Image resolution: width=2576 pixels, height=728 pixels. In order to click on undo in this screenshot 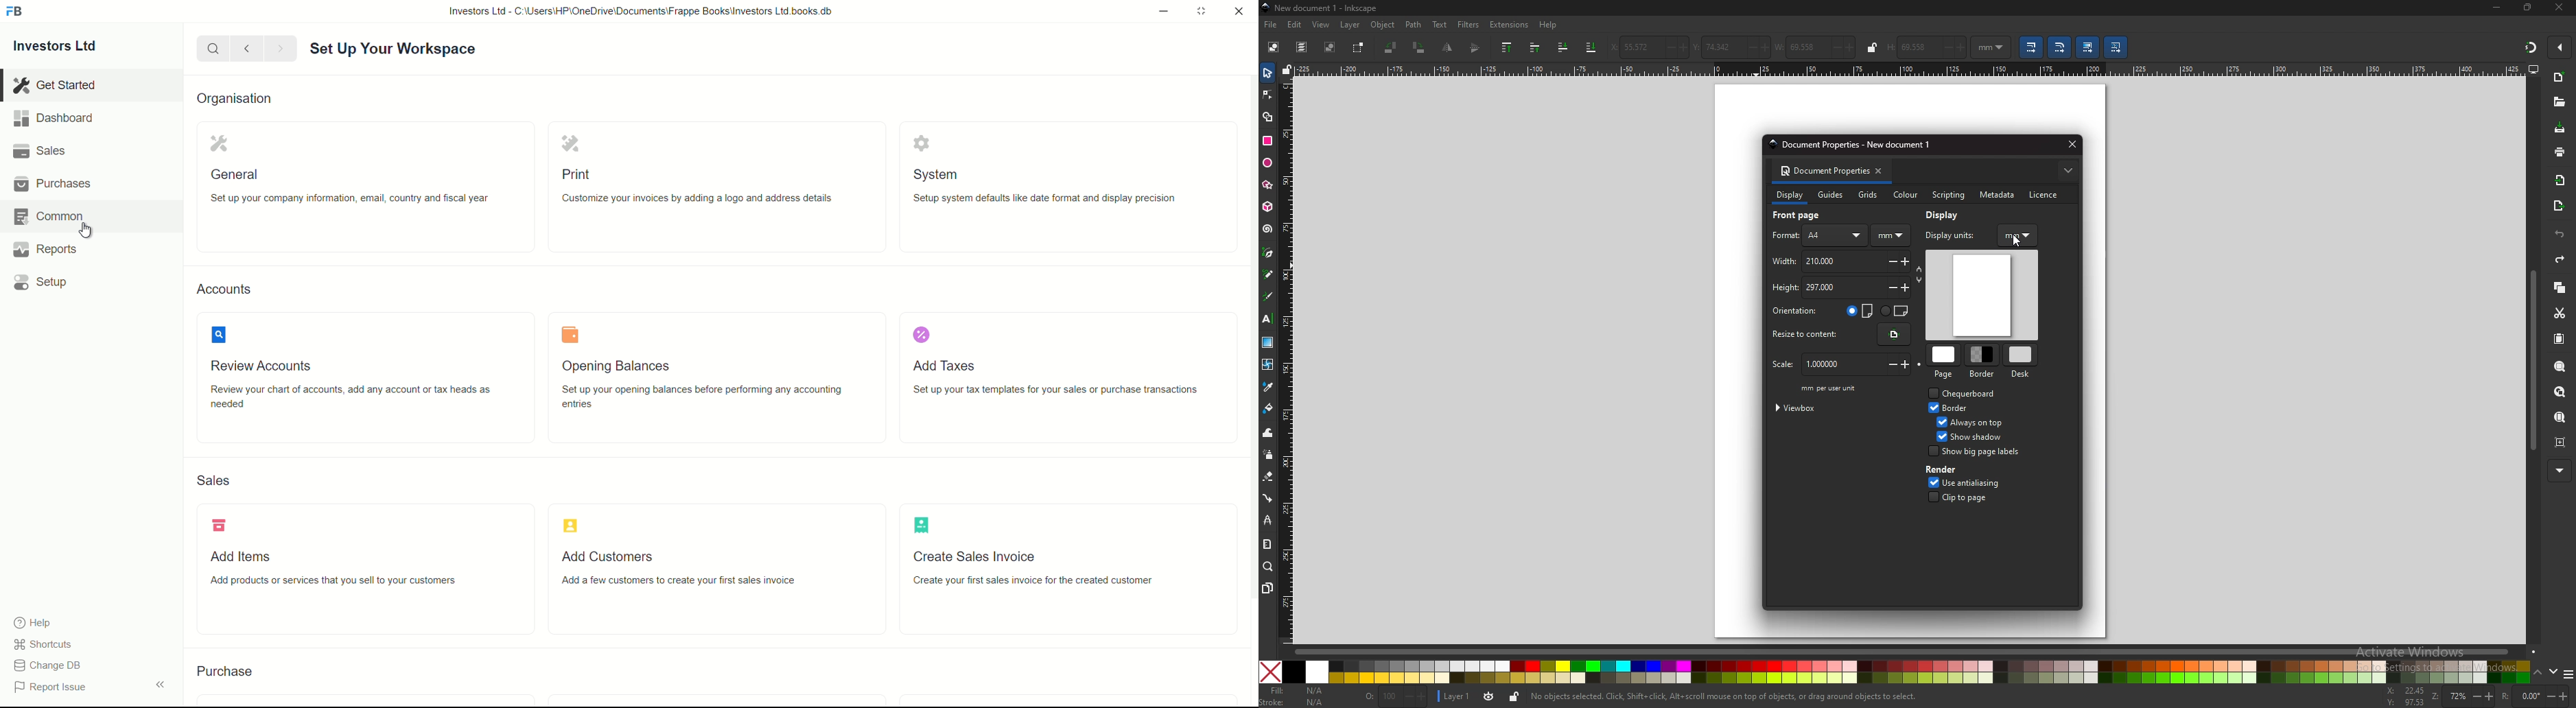, I will do `click(2560, 234)`.